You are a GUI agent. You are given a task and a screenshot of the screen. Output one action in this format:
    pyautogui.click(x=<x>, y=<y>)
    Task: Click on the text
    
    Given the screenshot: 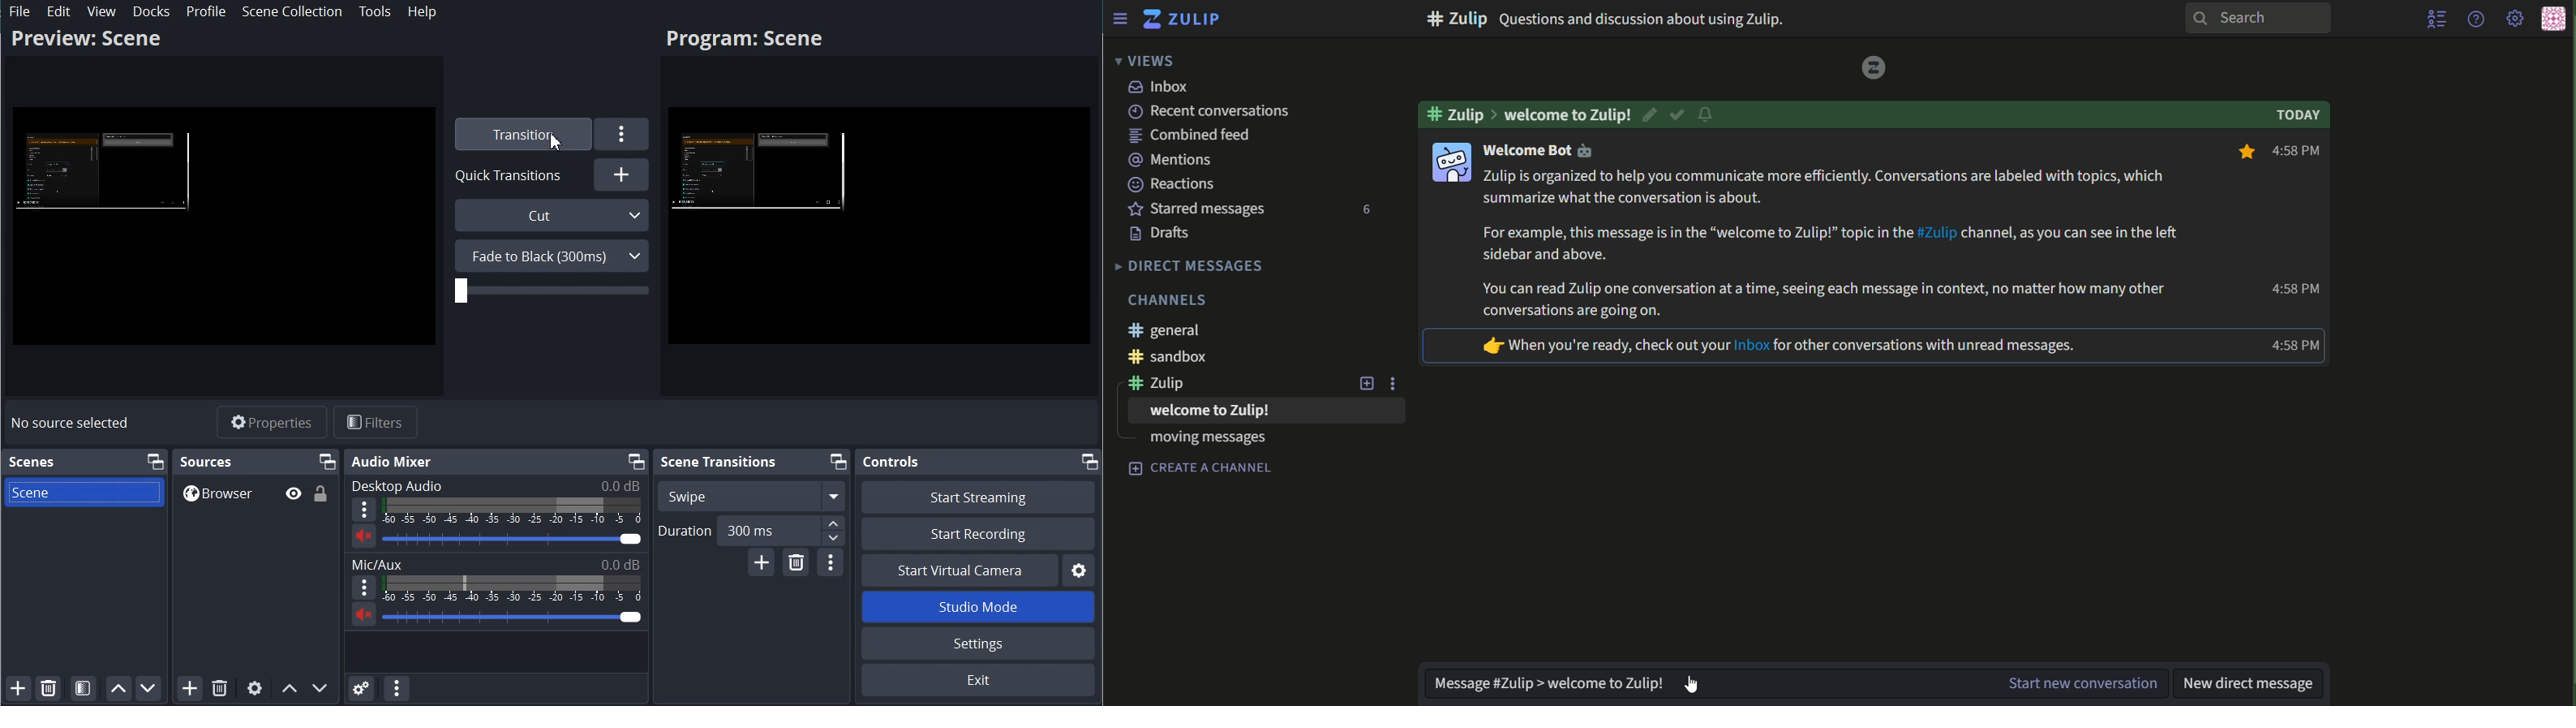 What is the action you would take?
    pyautogui.click(x=1455, y=113)
    